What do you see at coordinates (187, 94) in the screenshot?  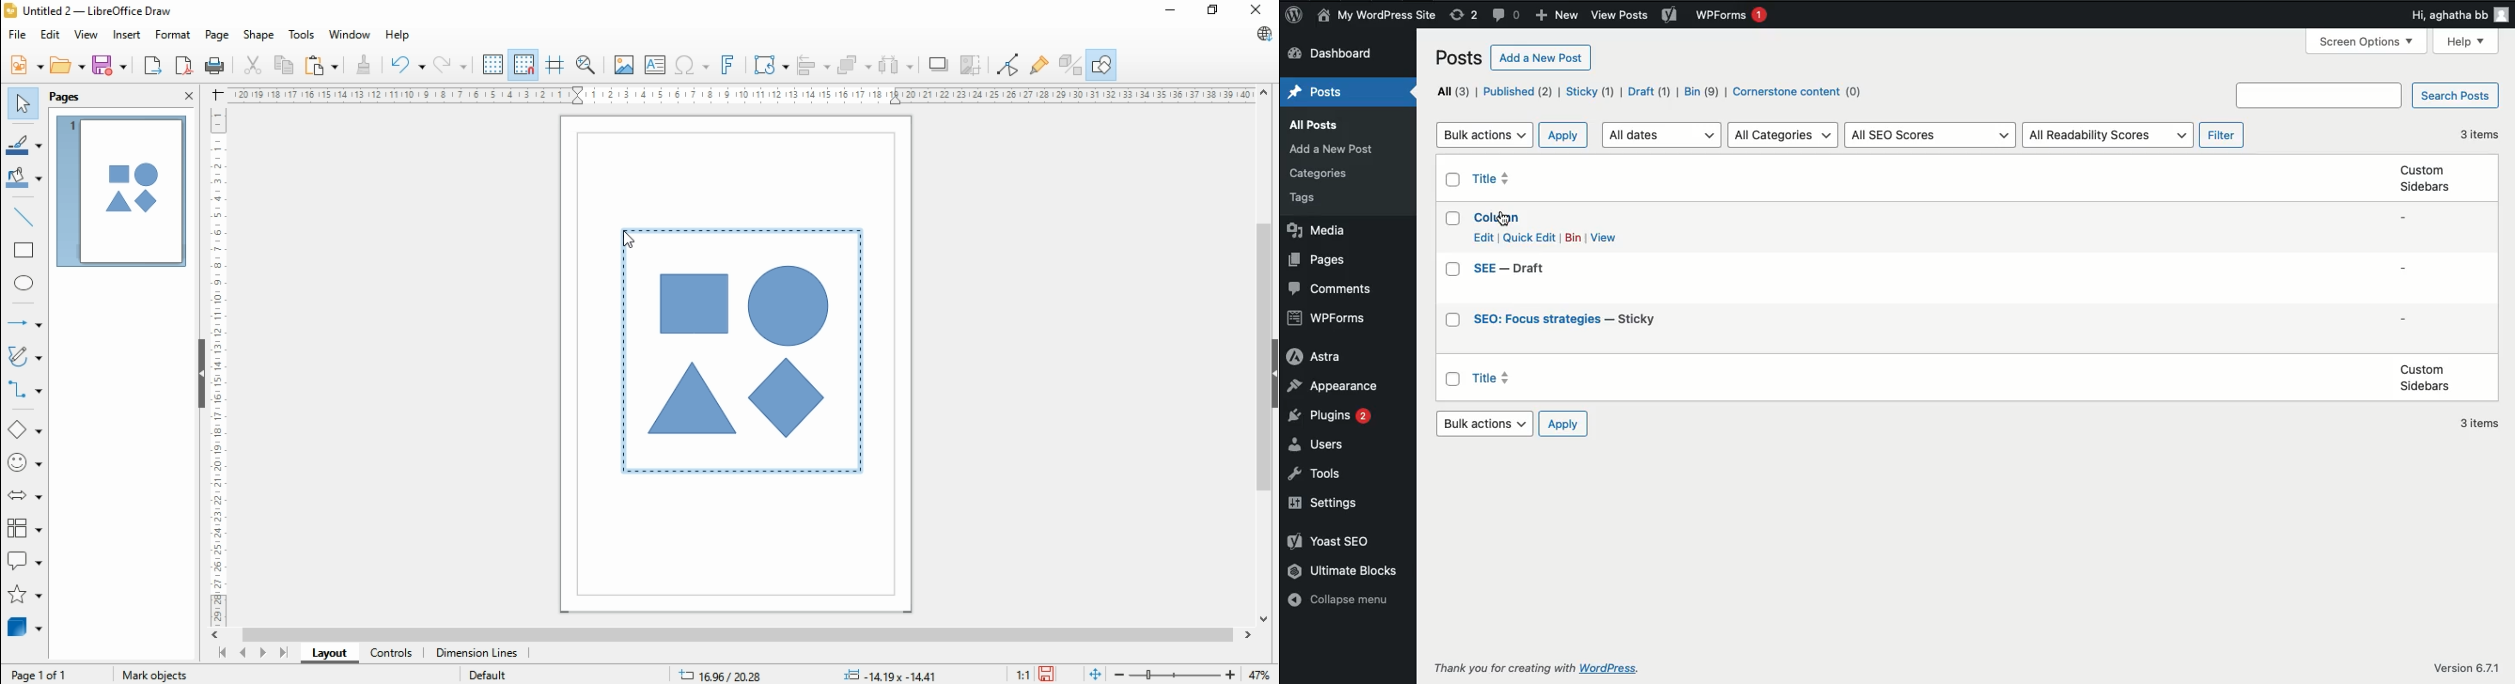 I see `close pane` at bounding box center [187, 94].